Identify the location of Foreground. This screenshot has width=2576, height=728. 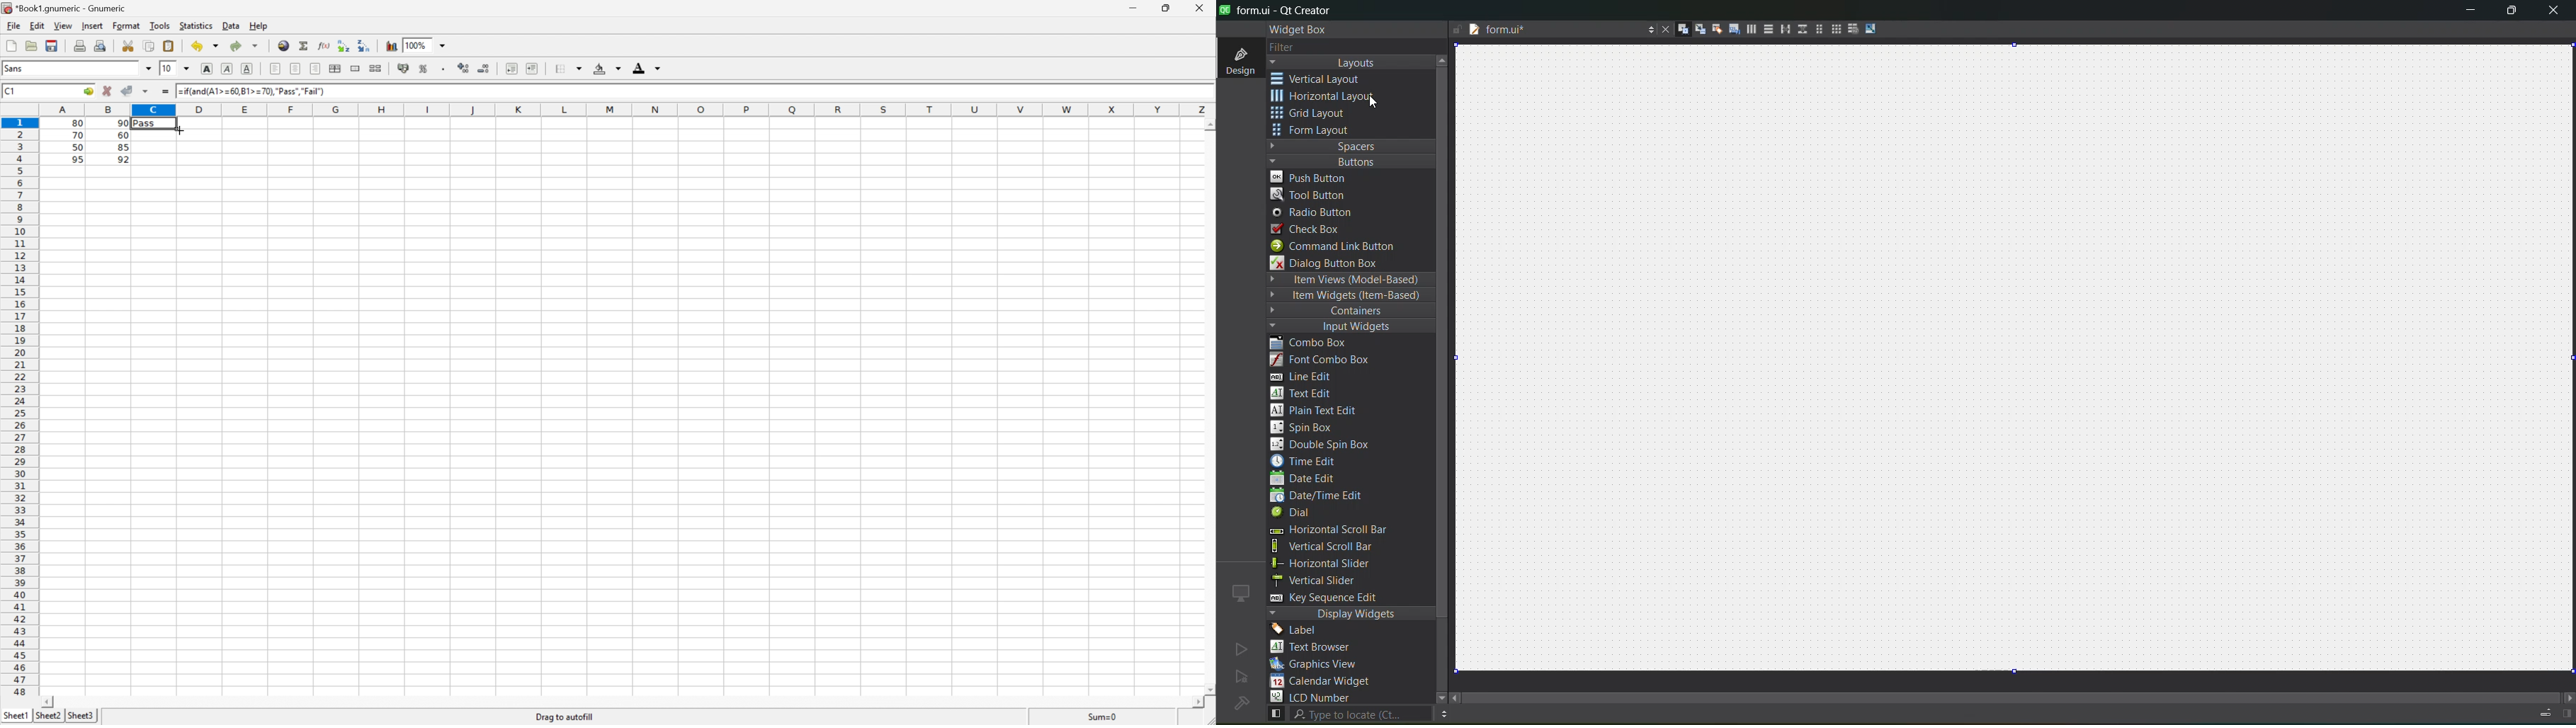
(646, 66).